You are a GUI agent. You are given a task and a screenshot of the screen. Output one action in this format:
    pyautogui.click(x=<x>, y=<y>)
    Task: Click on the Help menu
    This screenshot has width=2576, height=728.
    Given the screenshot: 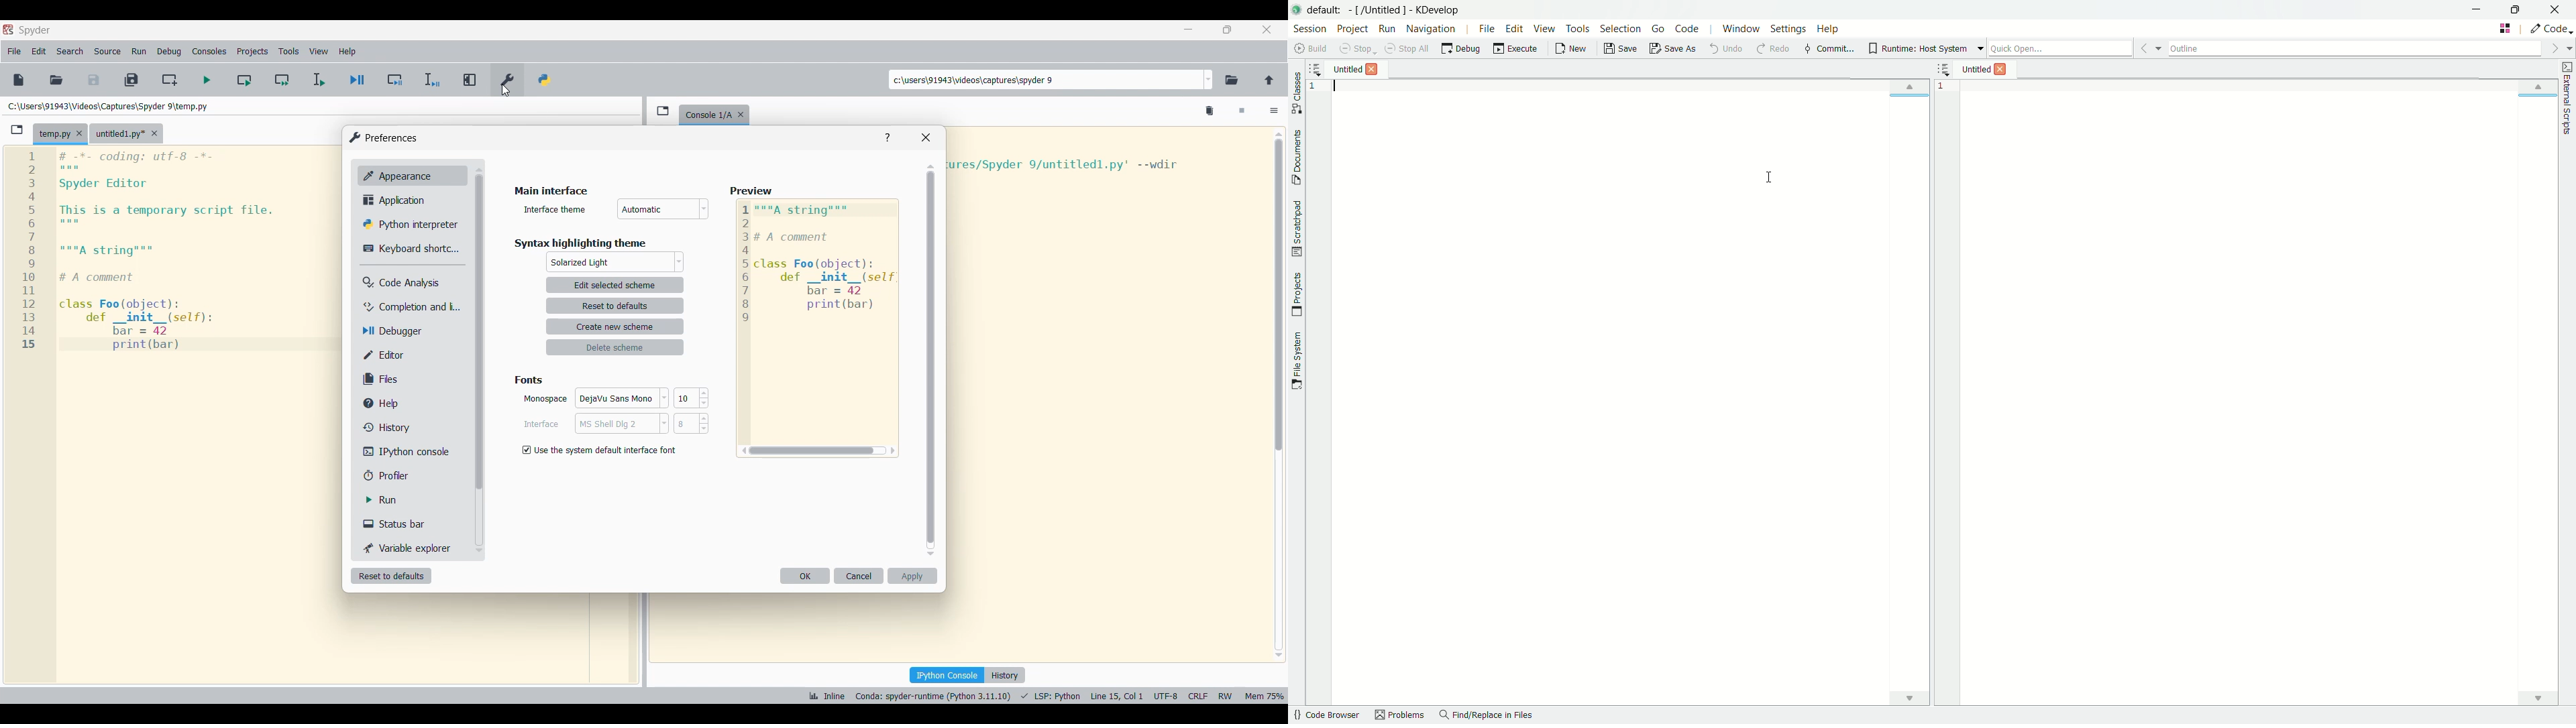 What is the action you would take?
    pyautogui.click(x=348, y=52)
    